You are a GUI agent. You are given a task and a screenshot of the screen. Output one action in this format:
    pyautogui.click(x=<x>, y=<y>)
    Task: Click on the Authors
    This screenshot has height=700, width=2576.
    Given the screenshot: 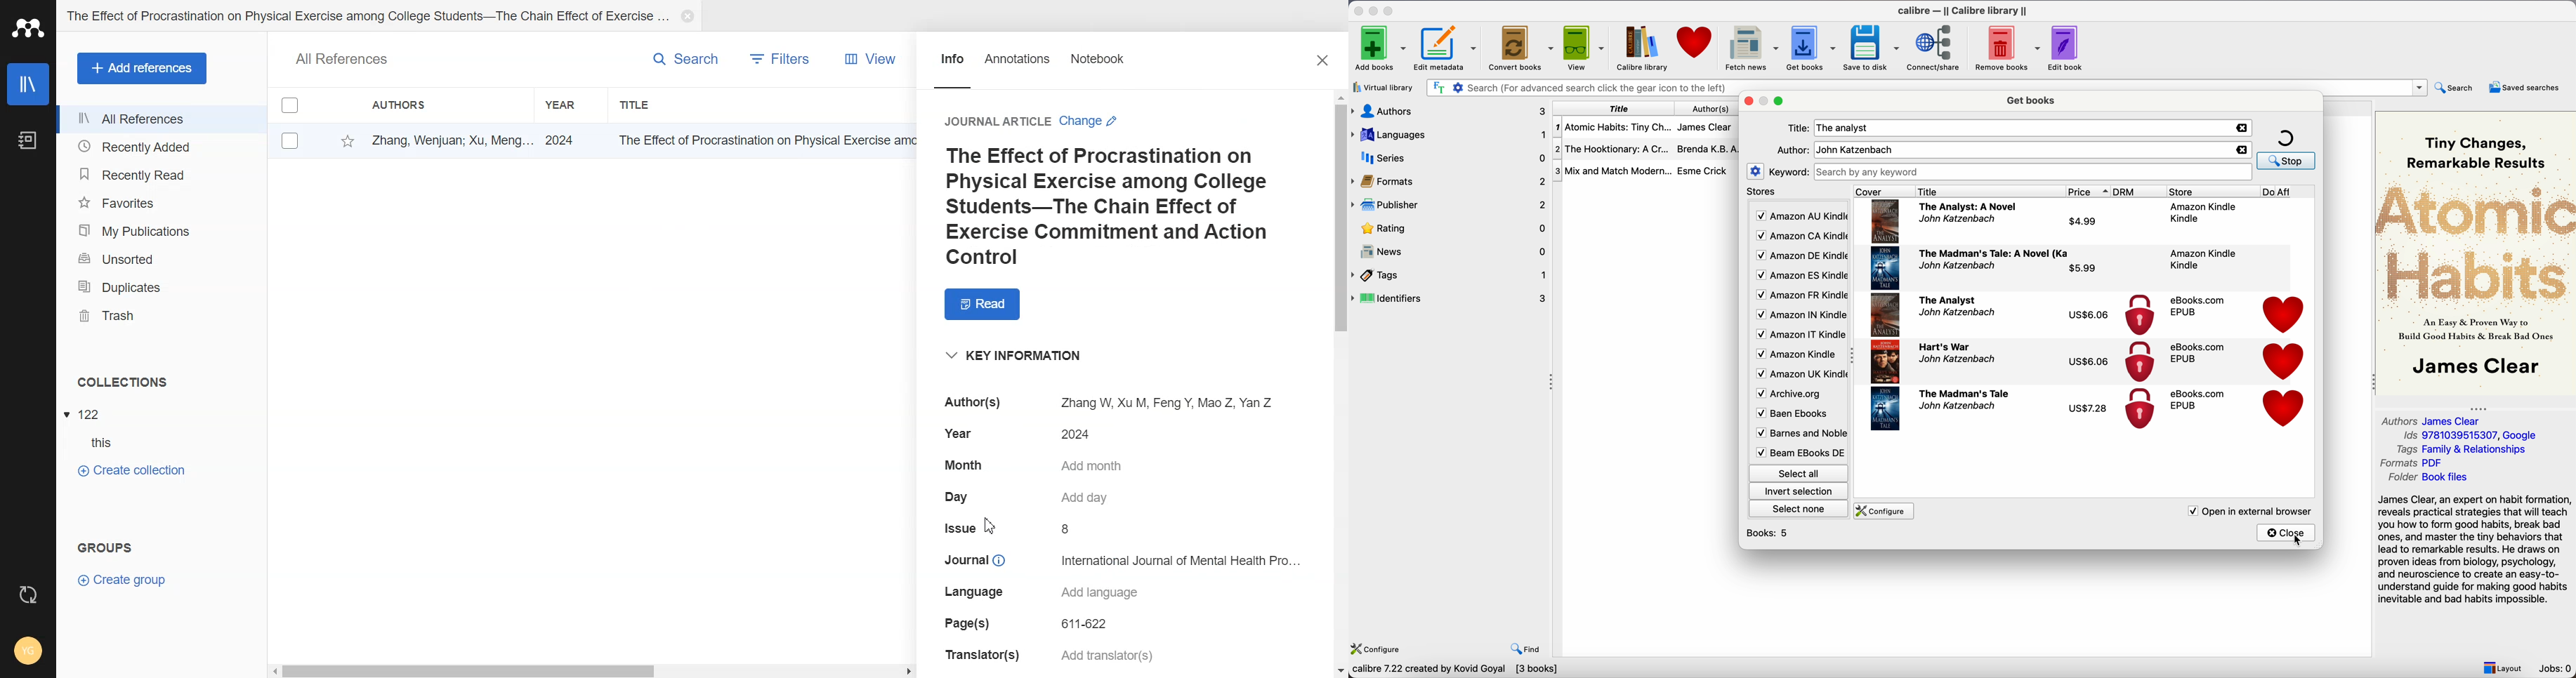 What is the action you would take?
    pyautogui.click(x=425, y=105)
    